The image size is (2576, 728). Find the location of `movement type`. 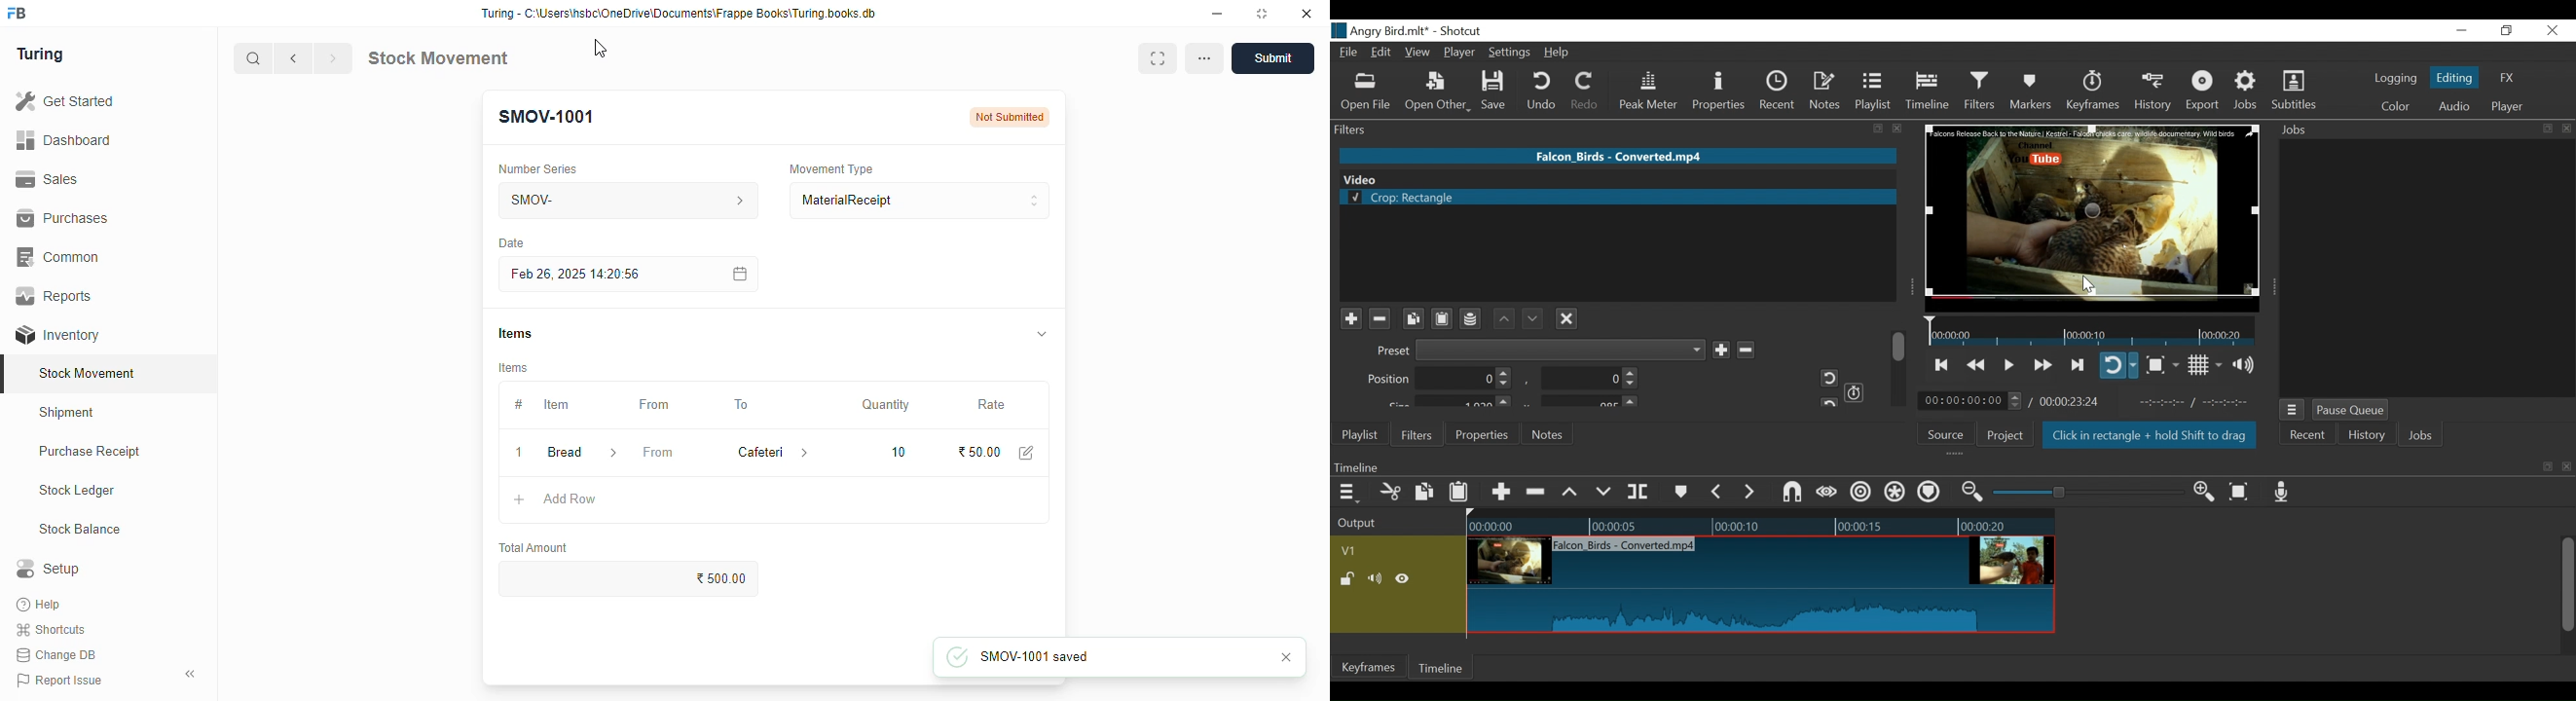

movement type is located at coordinates (830, 168).